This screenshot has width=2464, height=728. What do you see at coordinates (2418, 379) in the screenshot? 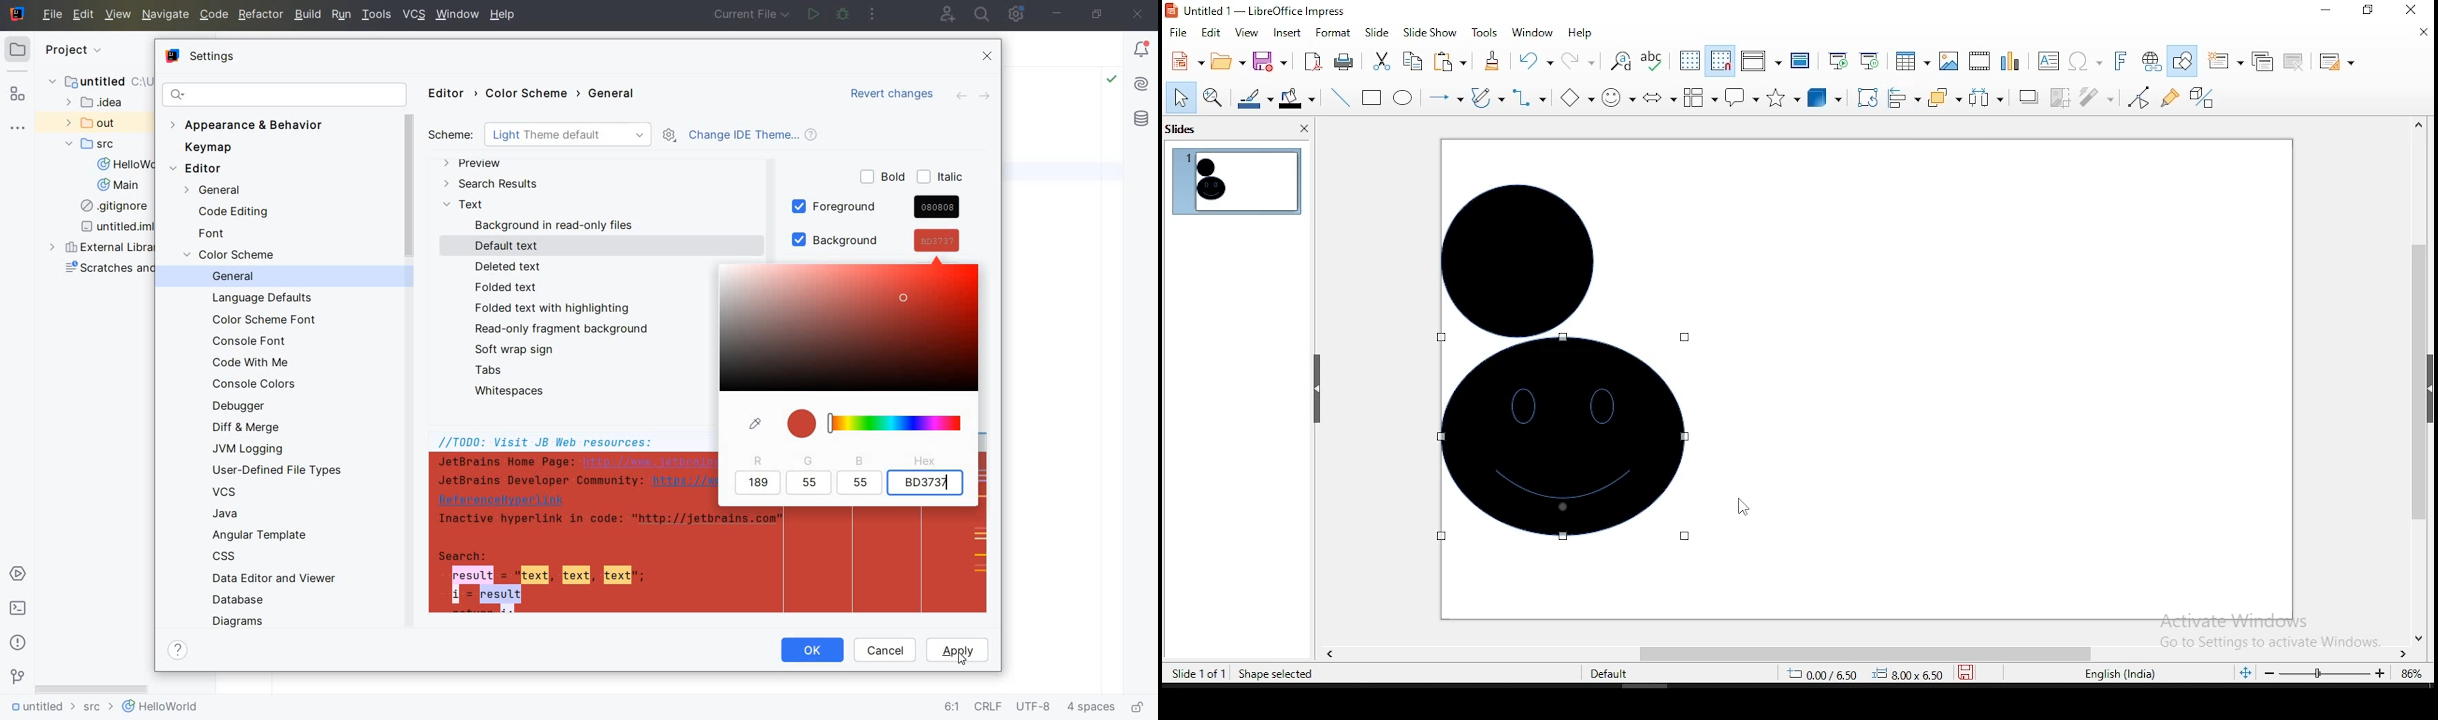
I see `scroll bar` at bounding box center [2418, 379].